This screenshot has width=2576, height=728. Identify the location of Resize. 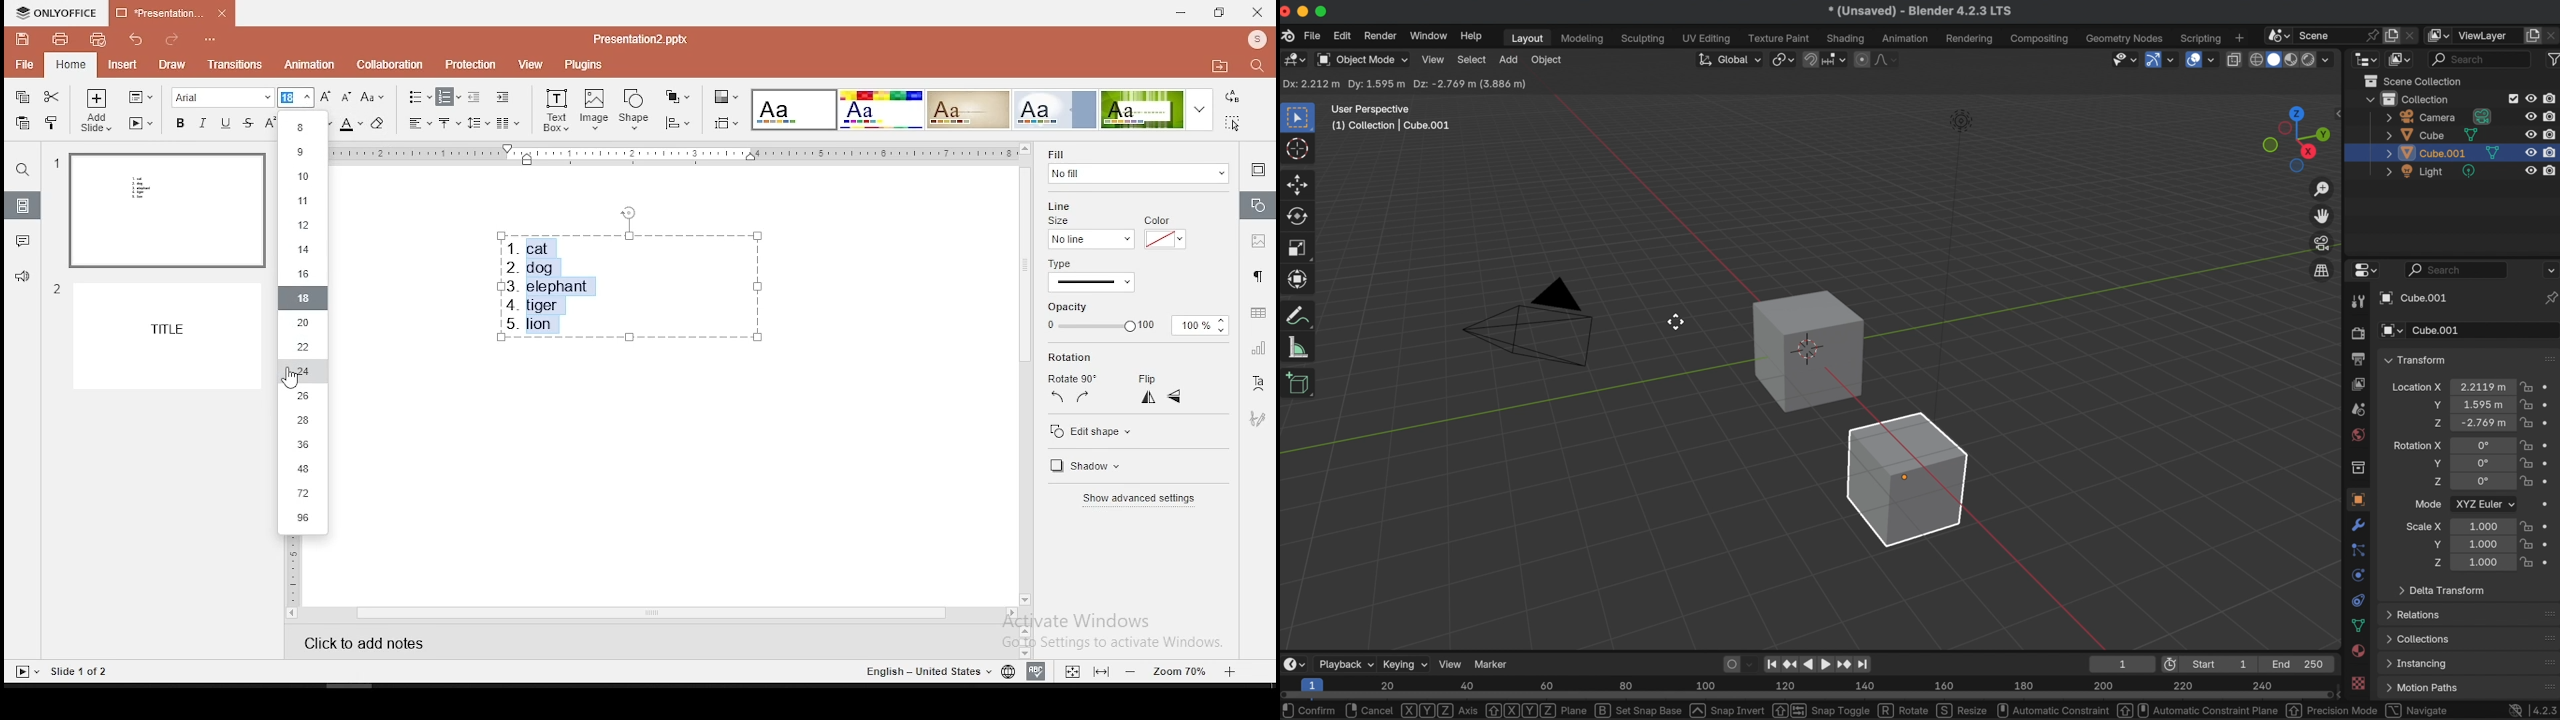
(1963, 710).